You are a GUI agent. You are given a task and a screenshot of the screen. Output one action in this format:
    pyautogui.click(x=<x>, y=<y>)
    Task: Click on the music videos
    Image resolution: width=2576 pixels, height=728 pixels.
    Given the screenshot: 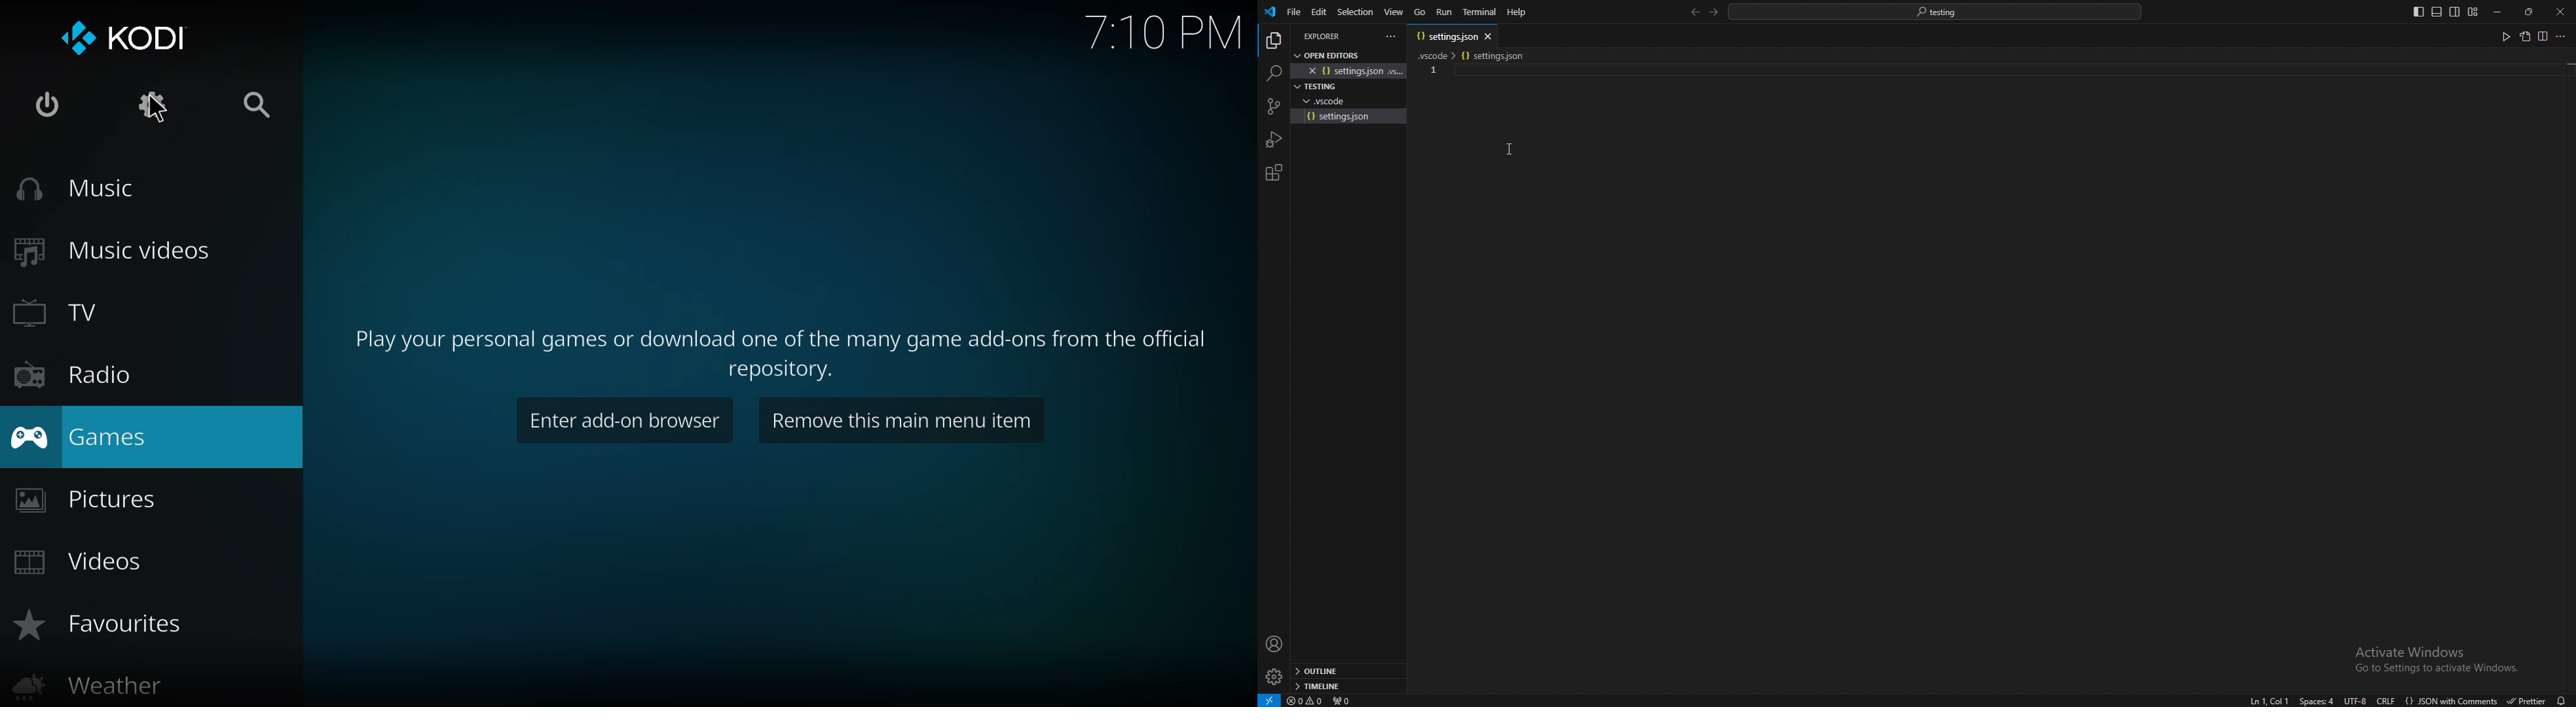 What is the action you would take?
    pyautogui.click(x=109, y=251)
    